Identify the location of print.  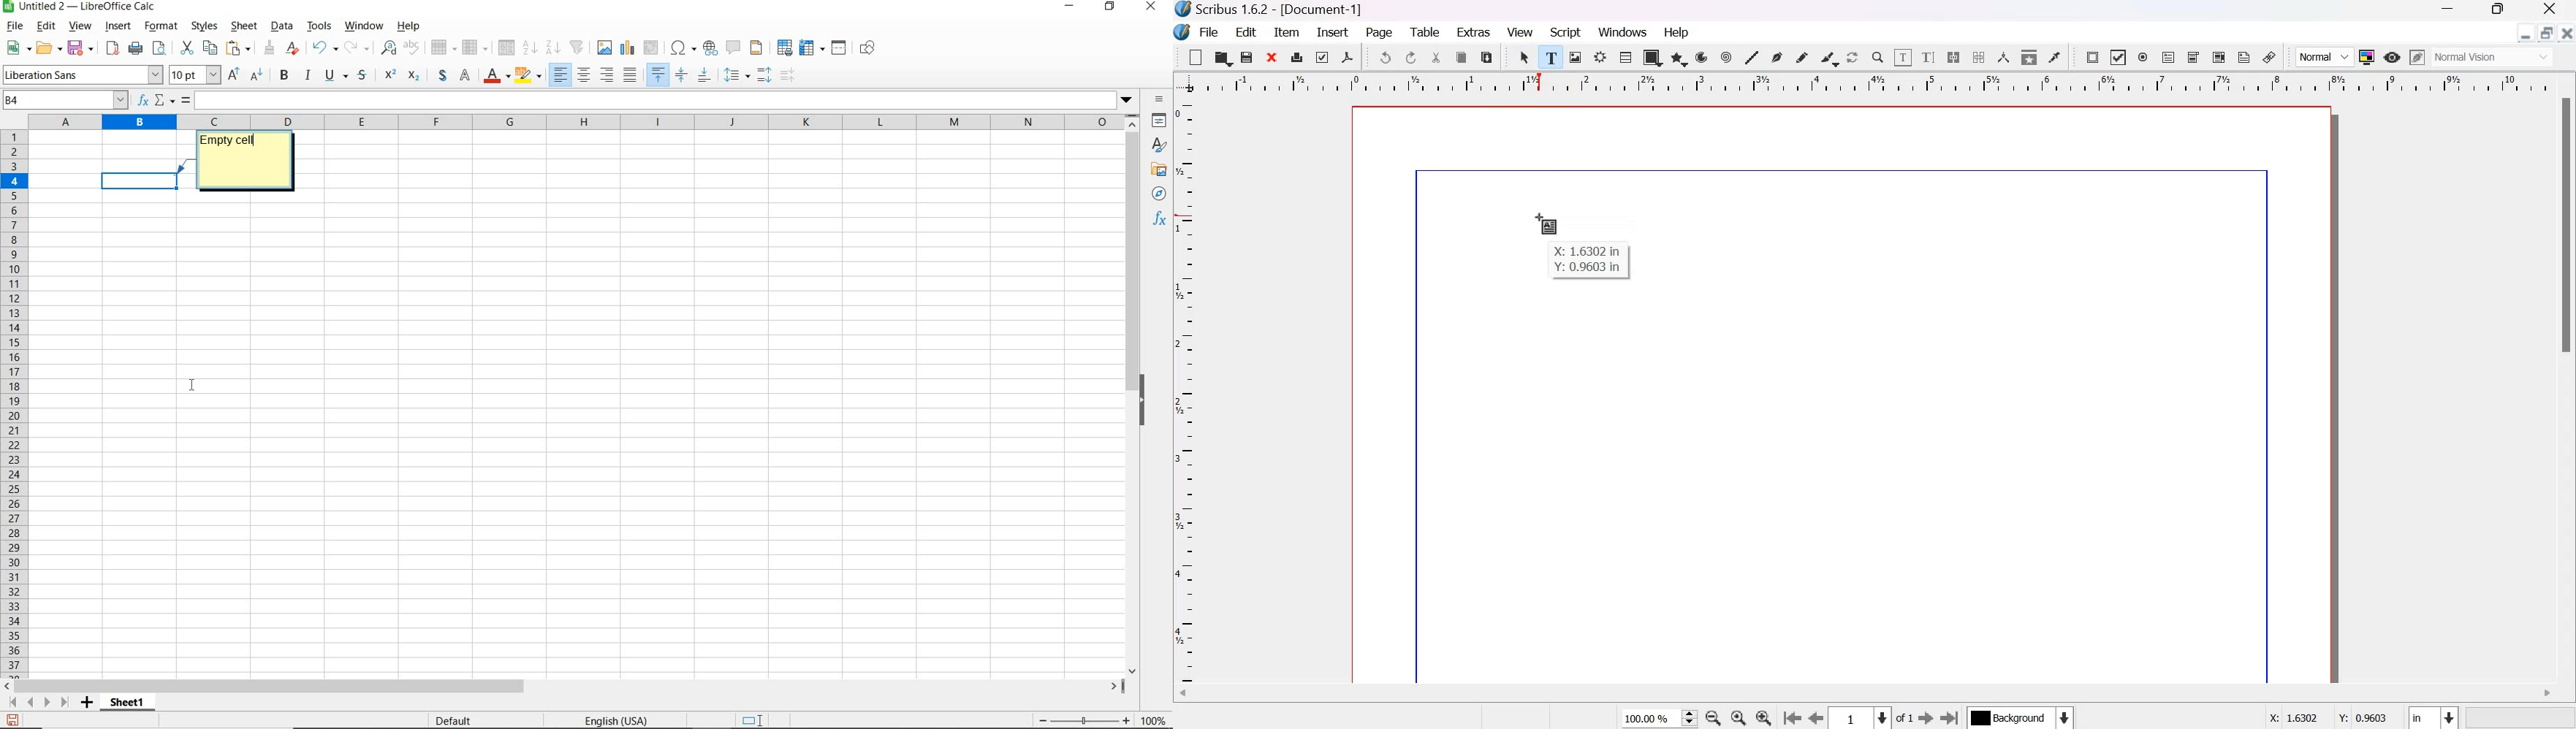
(136, 48).